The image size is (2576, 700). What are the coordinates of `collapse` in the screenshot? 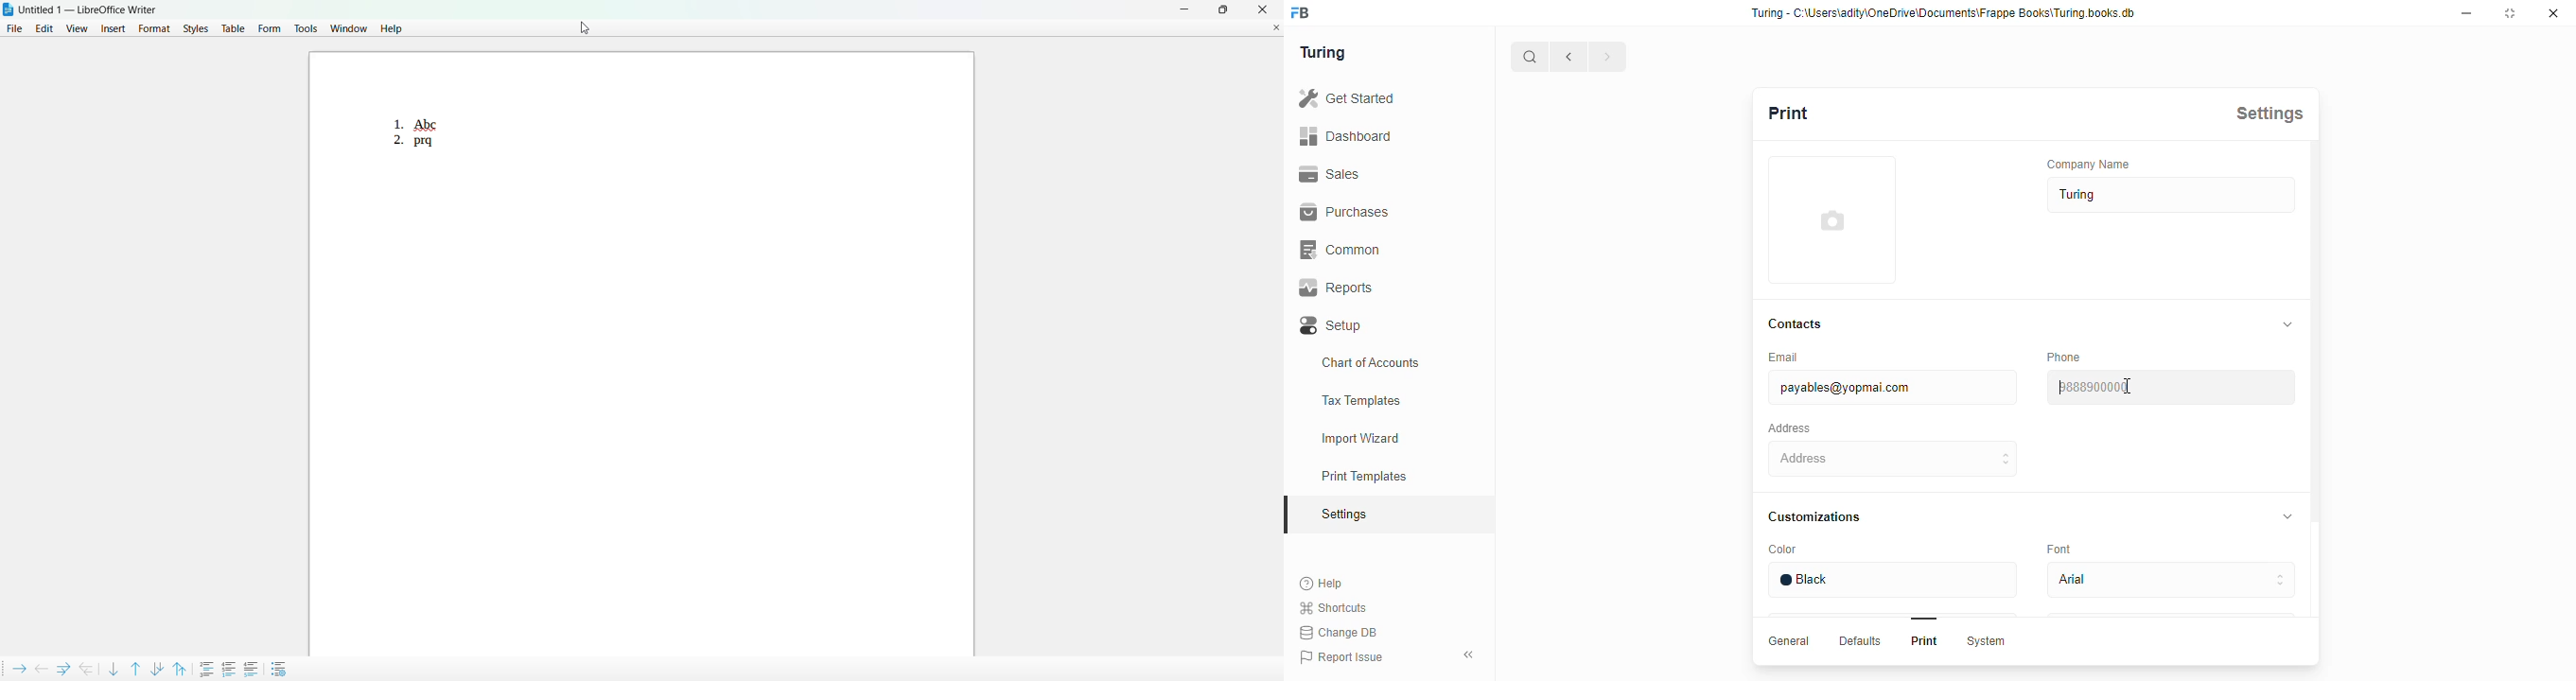 It's located at (2284, 516).